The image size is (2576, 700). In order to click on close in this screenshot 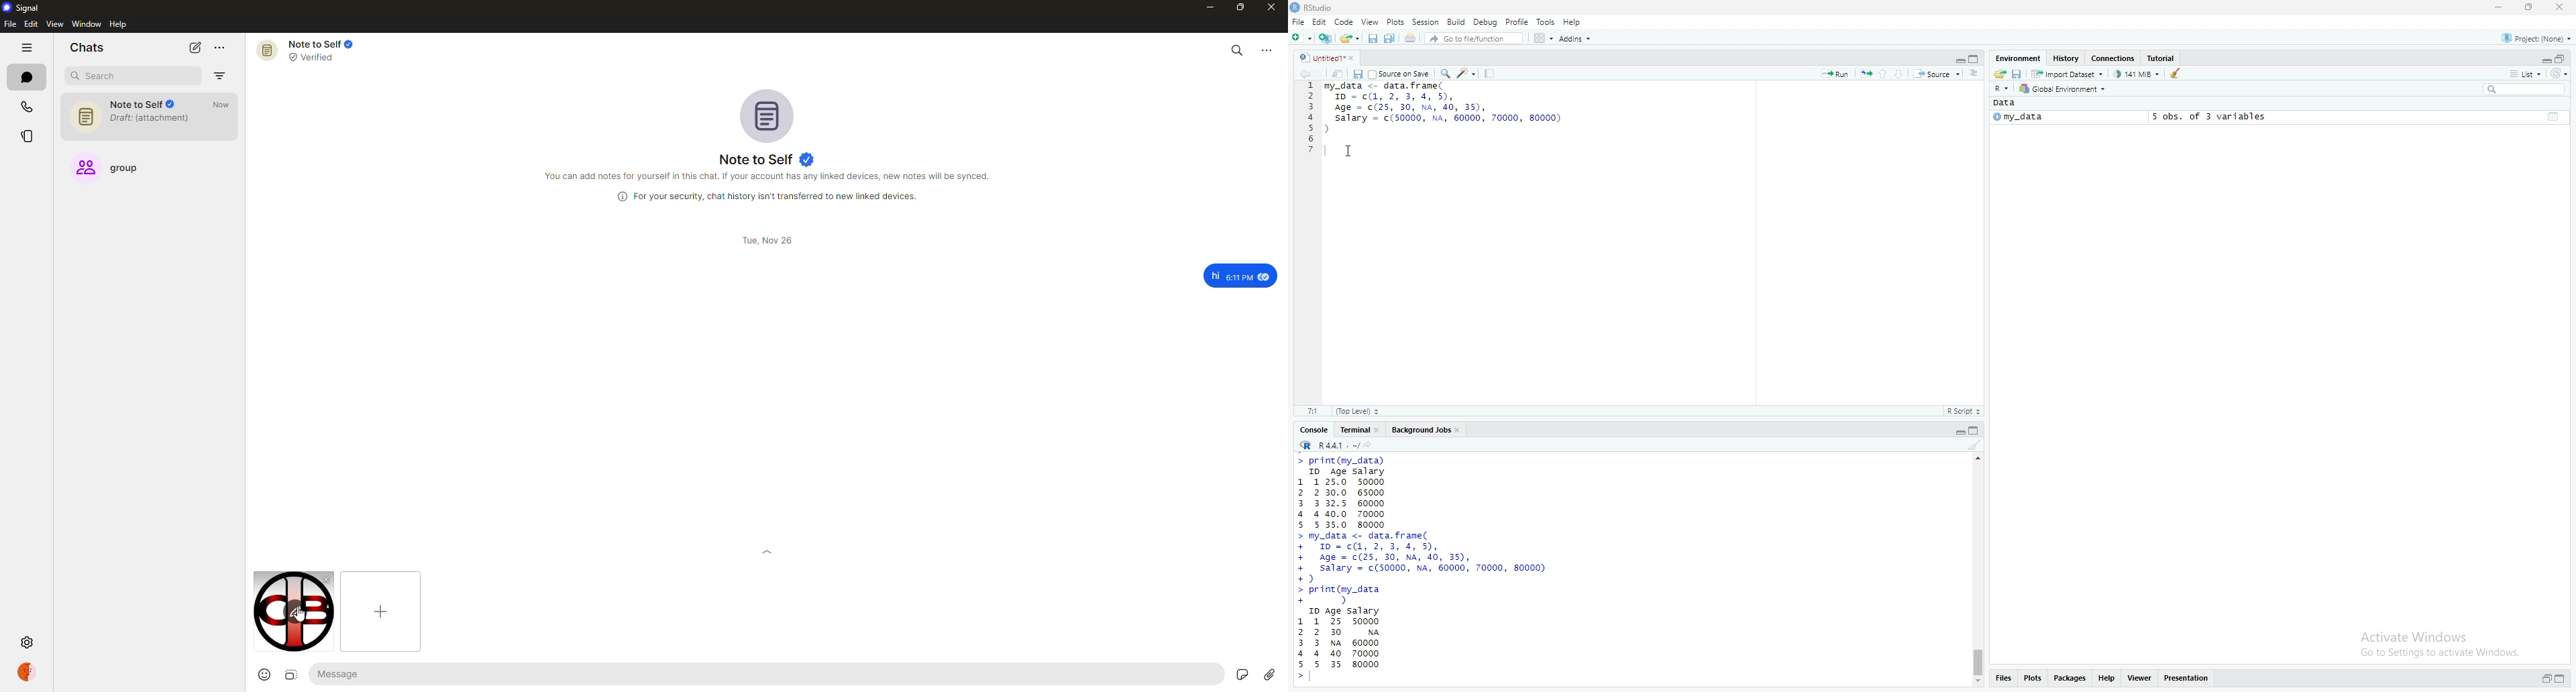, I will do `click(2562, 7)`.